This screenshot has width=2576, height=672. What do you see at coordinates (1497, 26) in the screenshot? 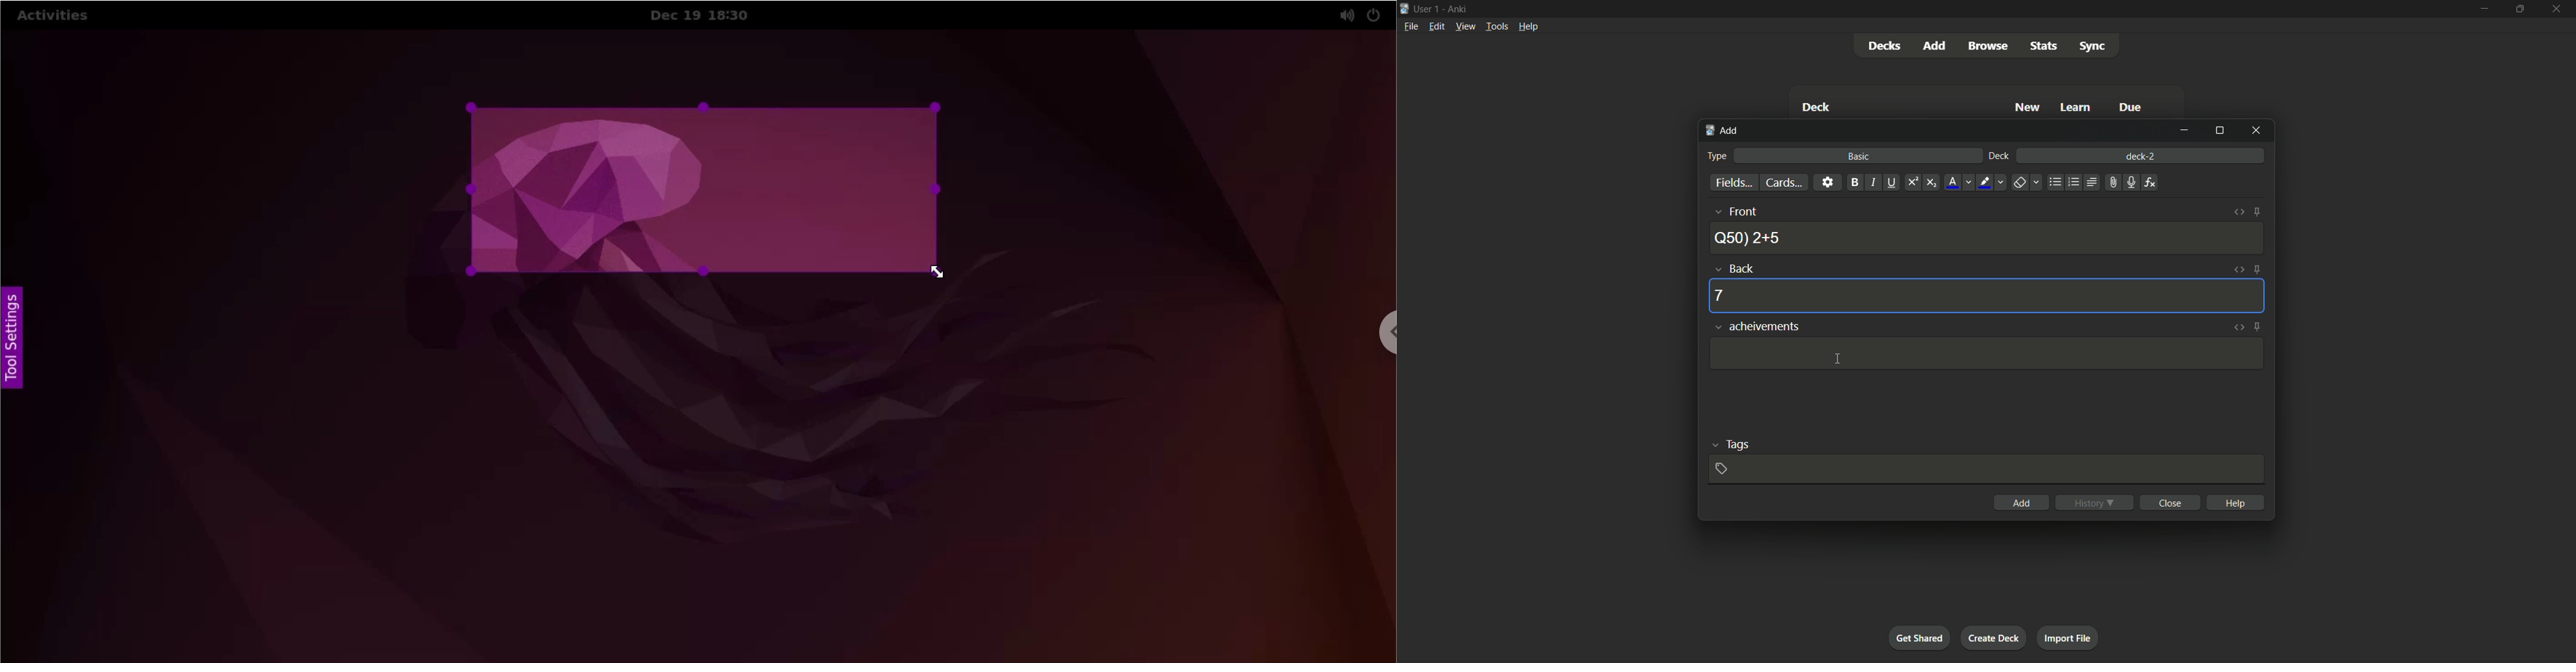
I see `tools menu` at bounding box center [1497, 26].